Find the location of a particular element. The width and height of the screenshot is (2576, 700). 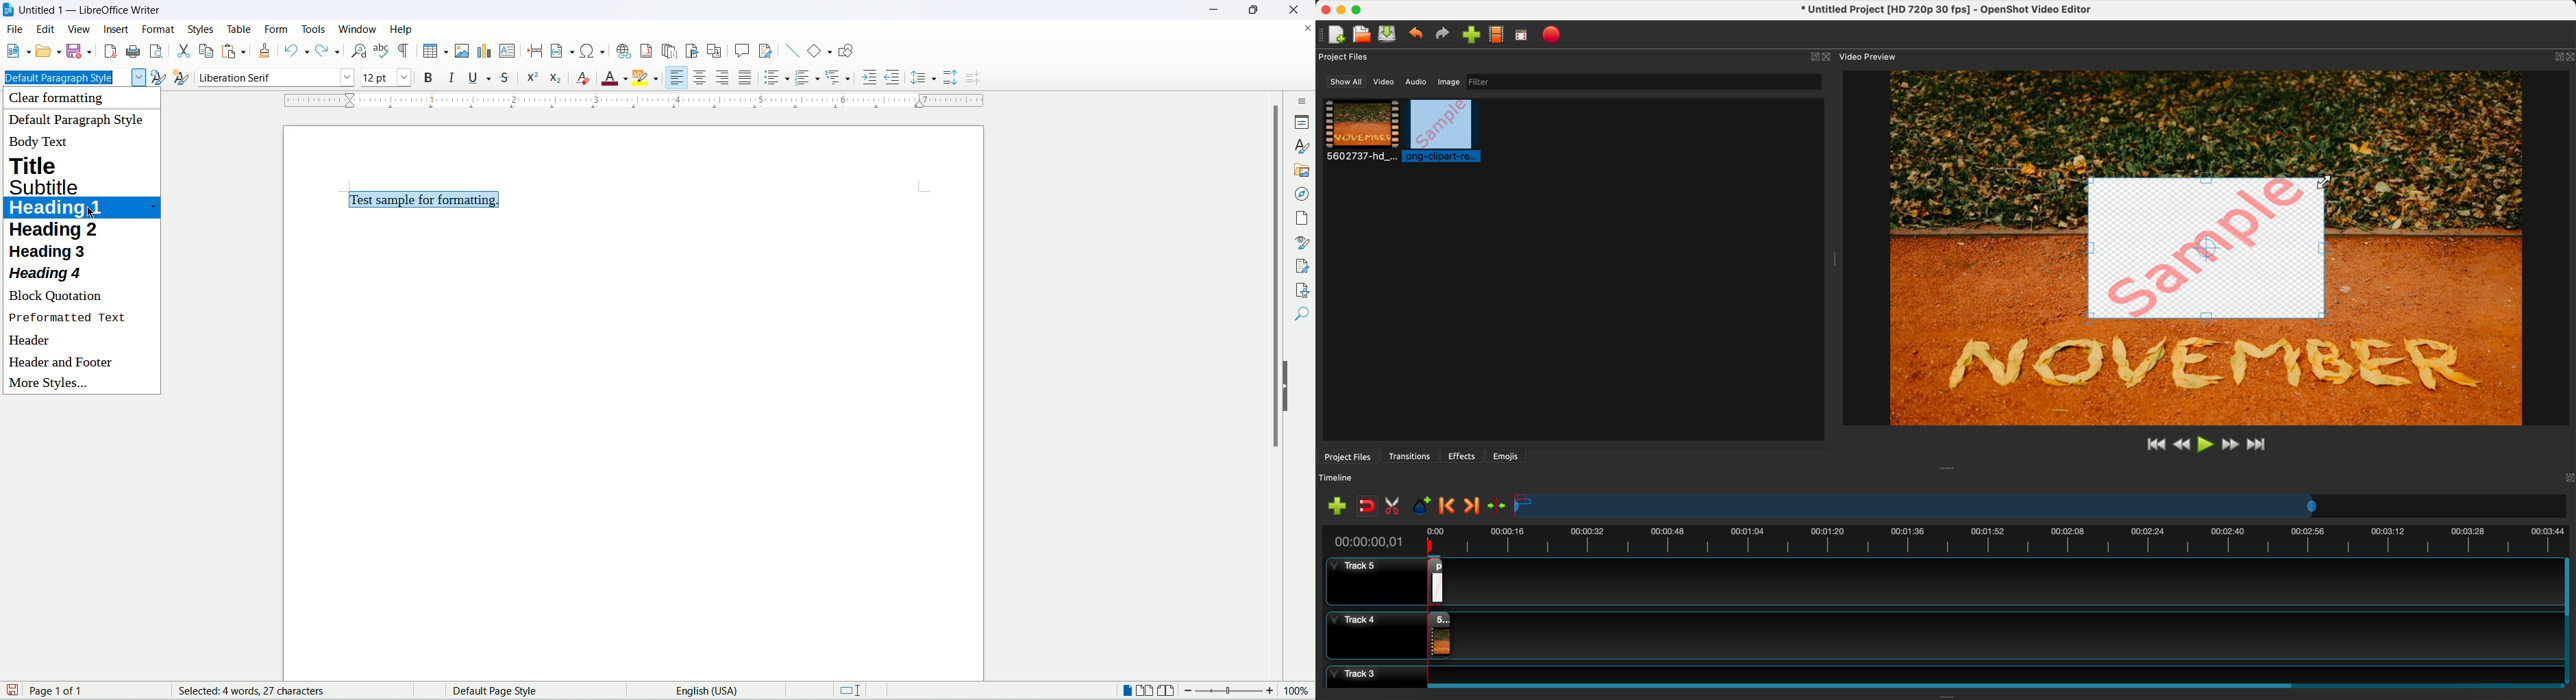

font color is located at coordinates (615, 79).